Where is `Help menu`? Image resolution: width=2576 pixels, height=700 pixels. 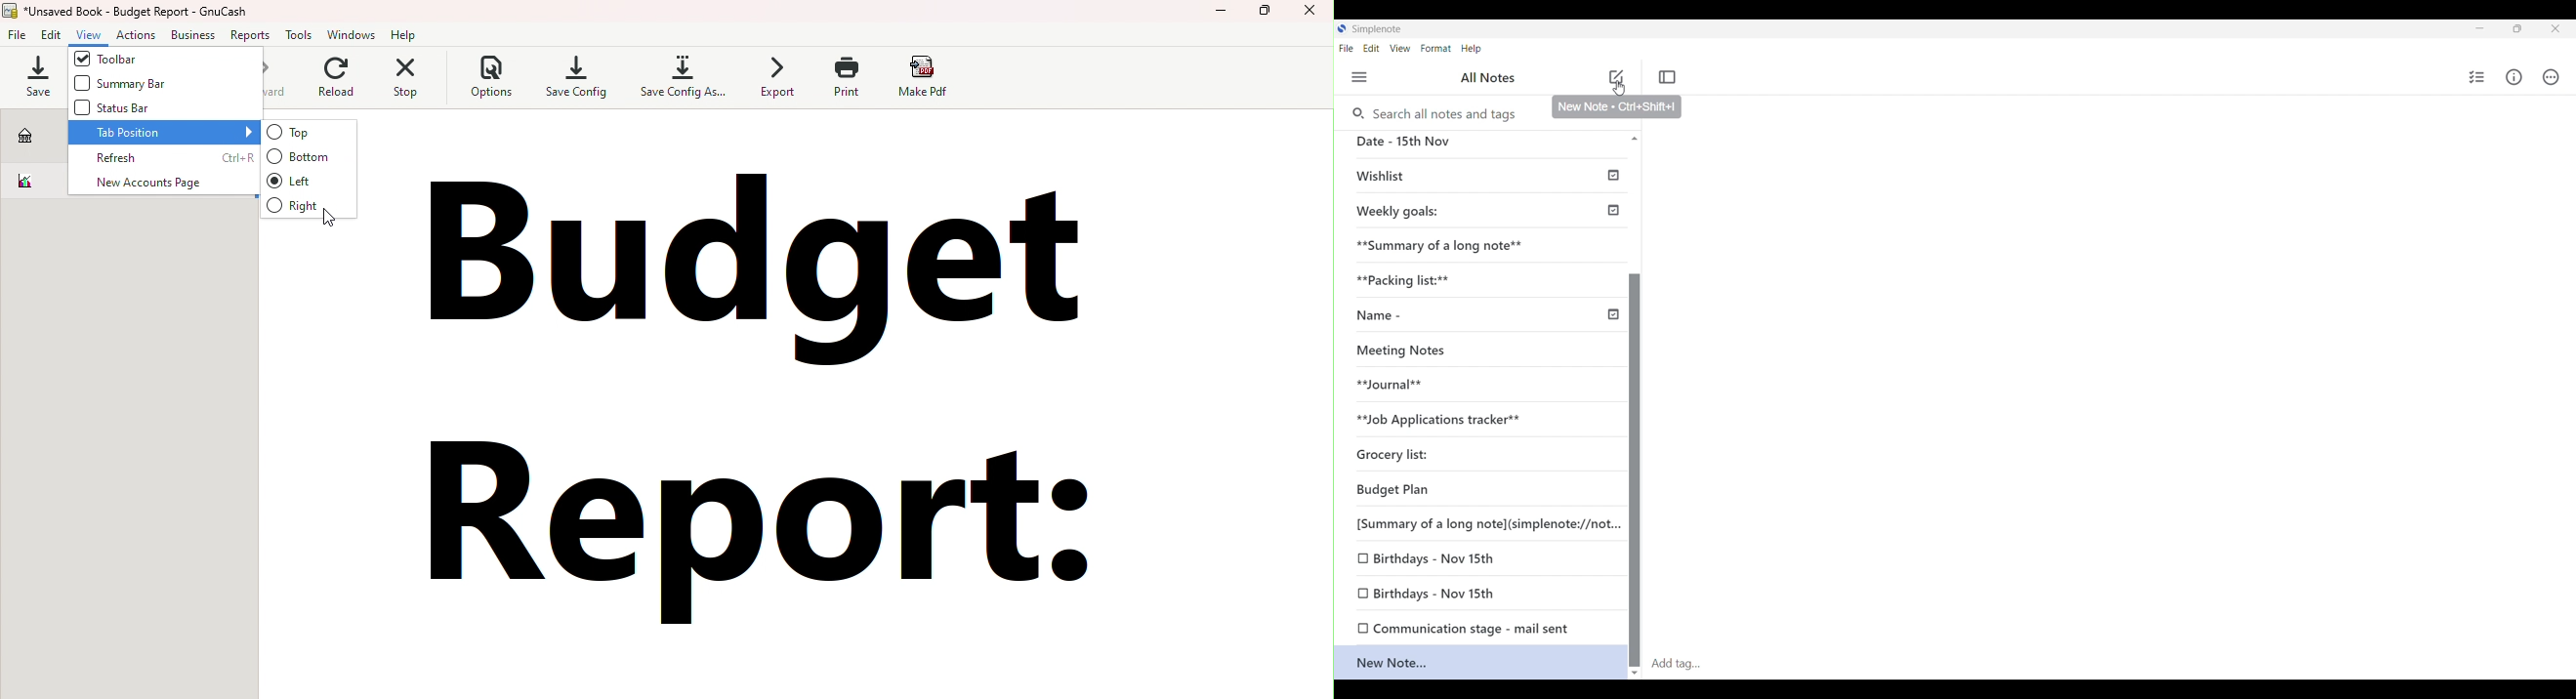 Help menu is located at coordinates (1472, 49).